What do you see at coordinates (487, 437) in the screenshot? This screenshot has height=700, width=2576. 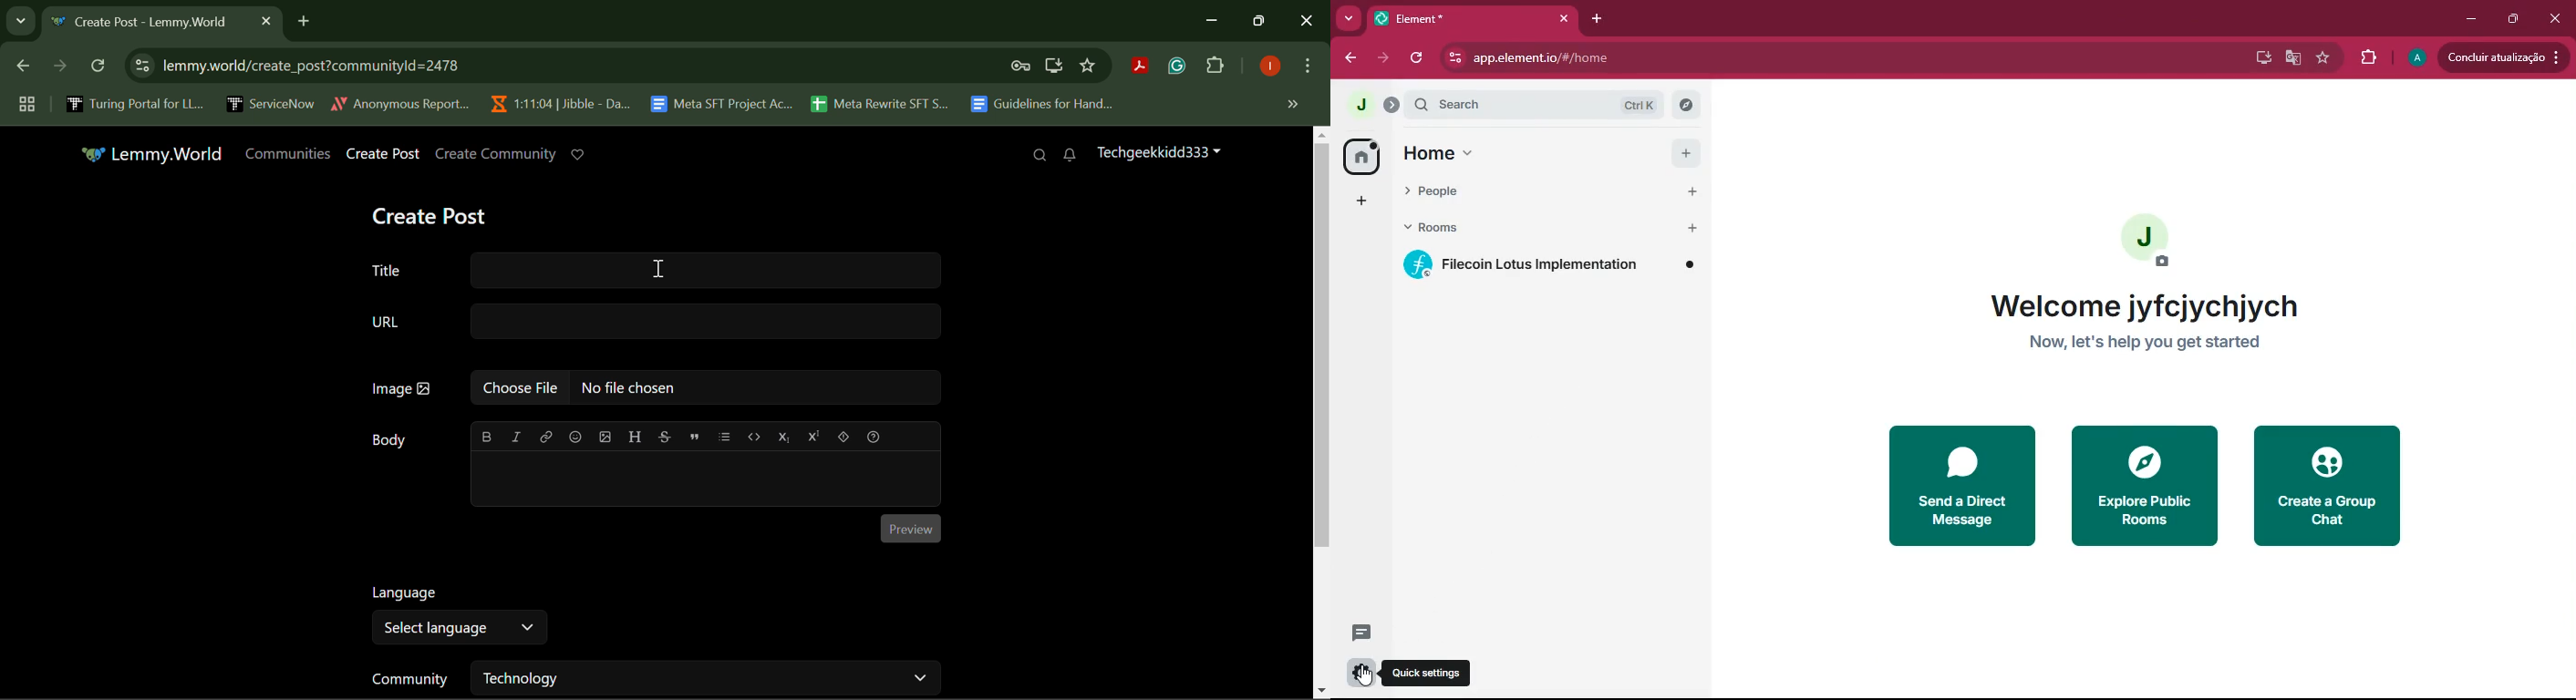 I see `bold` at bounding box center [487, 437].